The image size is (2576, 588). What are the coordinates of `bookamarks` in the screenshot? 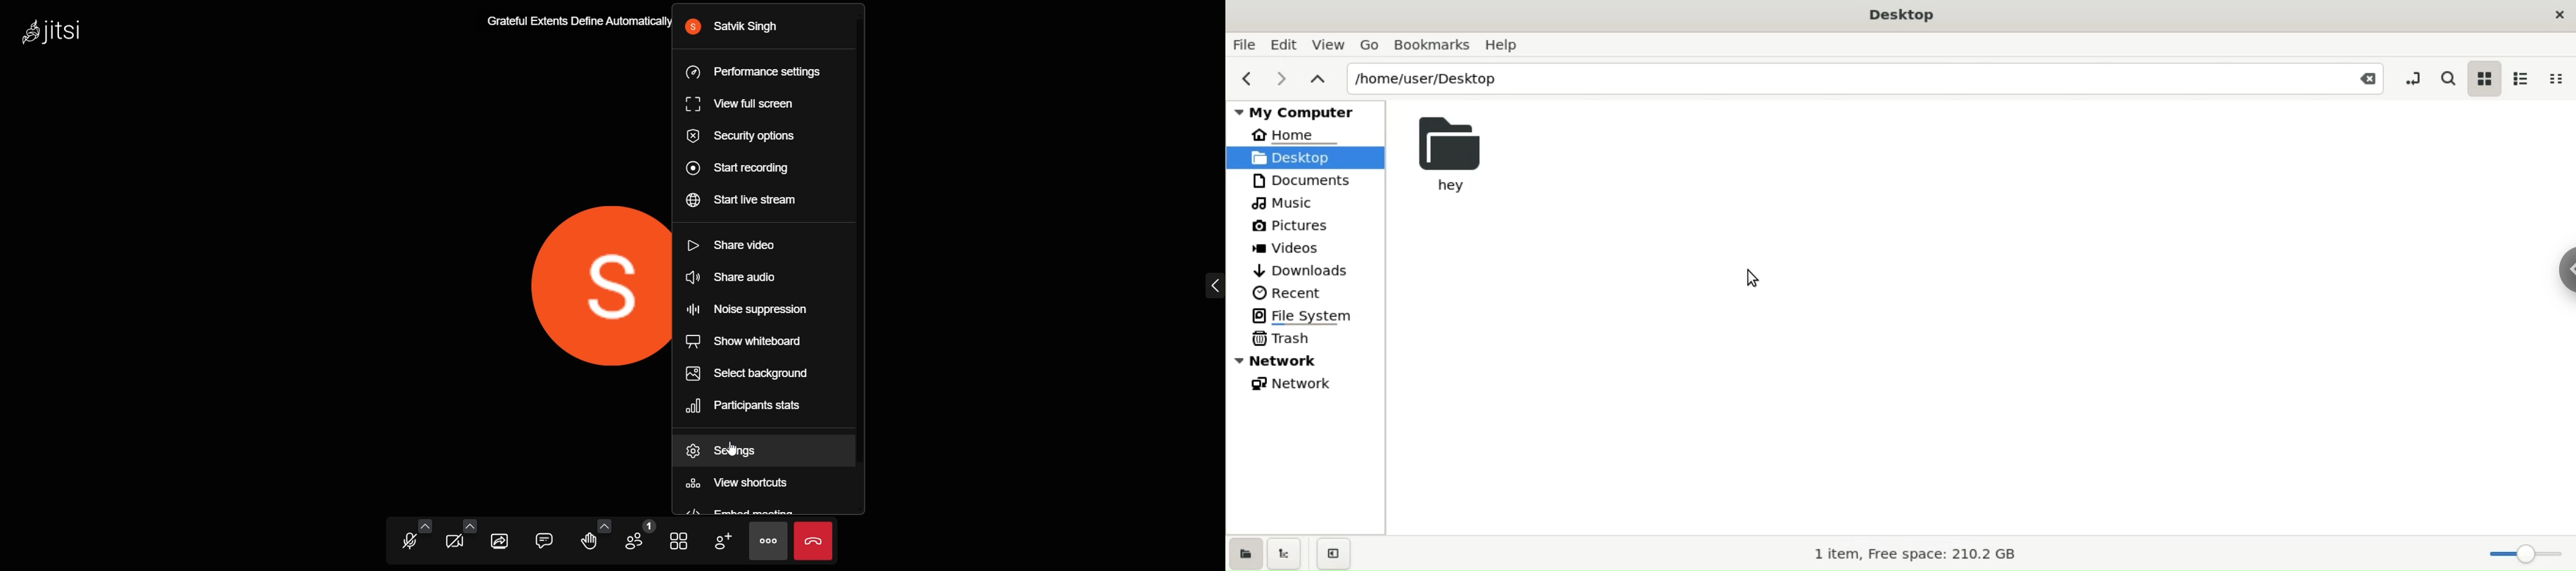 It's located at (1435, 44).